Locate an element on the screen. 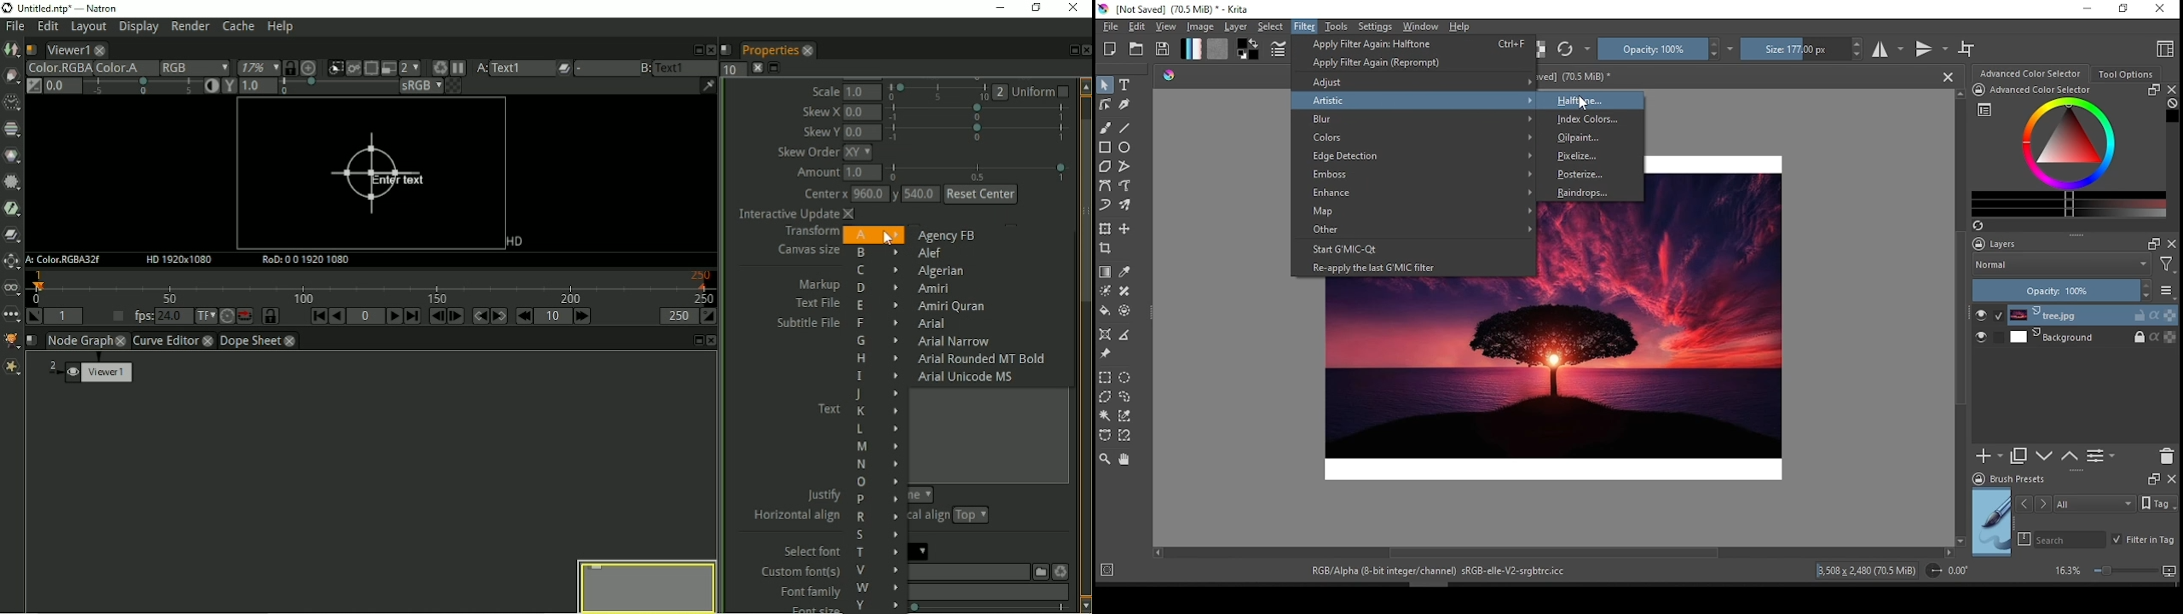 This screenshot has width=2184, height=616. opacity is located at coordinates (2061, 289).